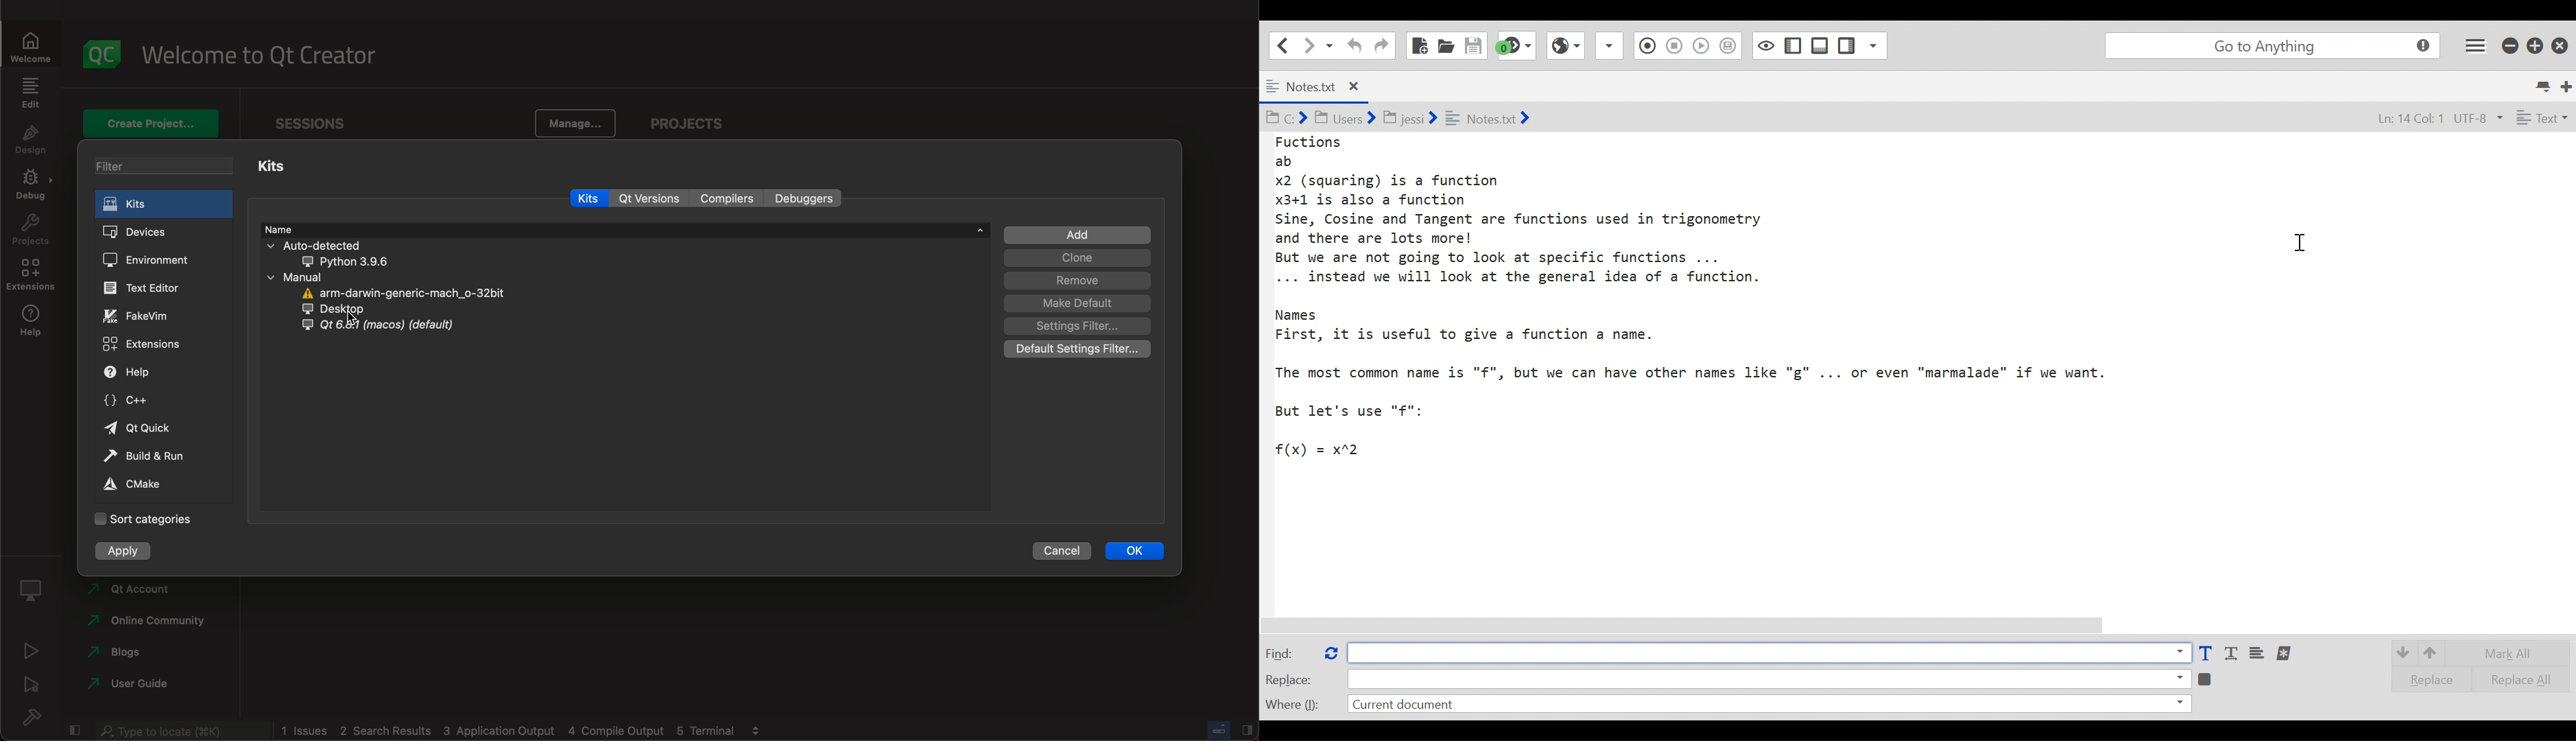  Describe the element at coordinates (1077, 281) in the screenshot. I see `remove` at that location.